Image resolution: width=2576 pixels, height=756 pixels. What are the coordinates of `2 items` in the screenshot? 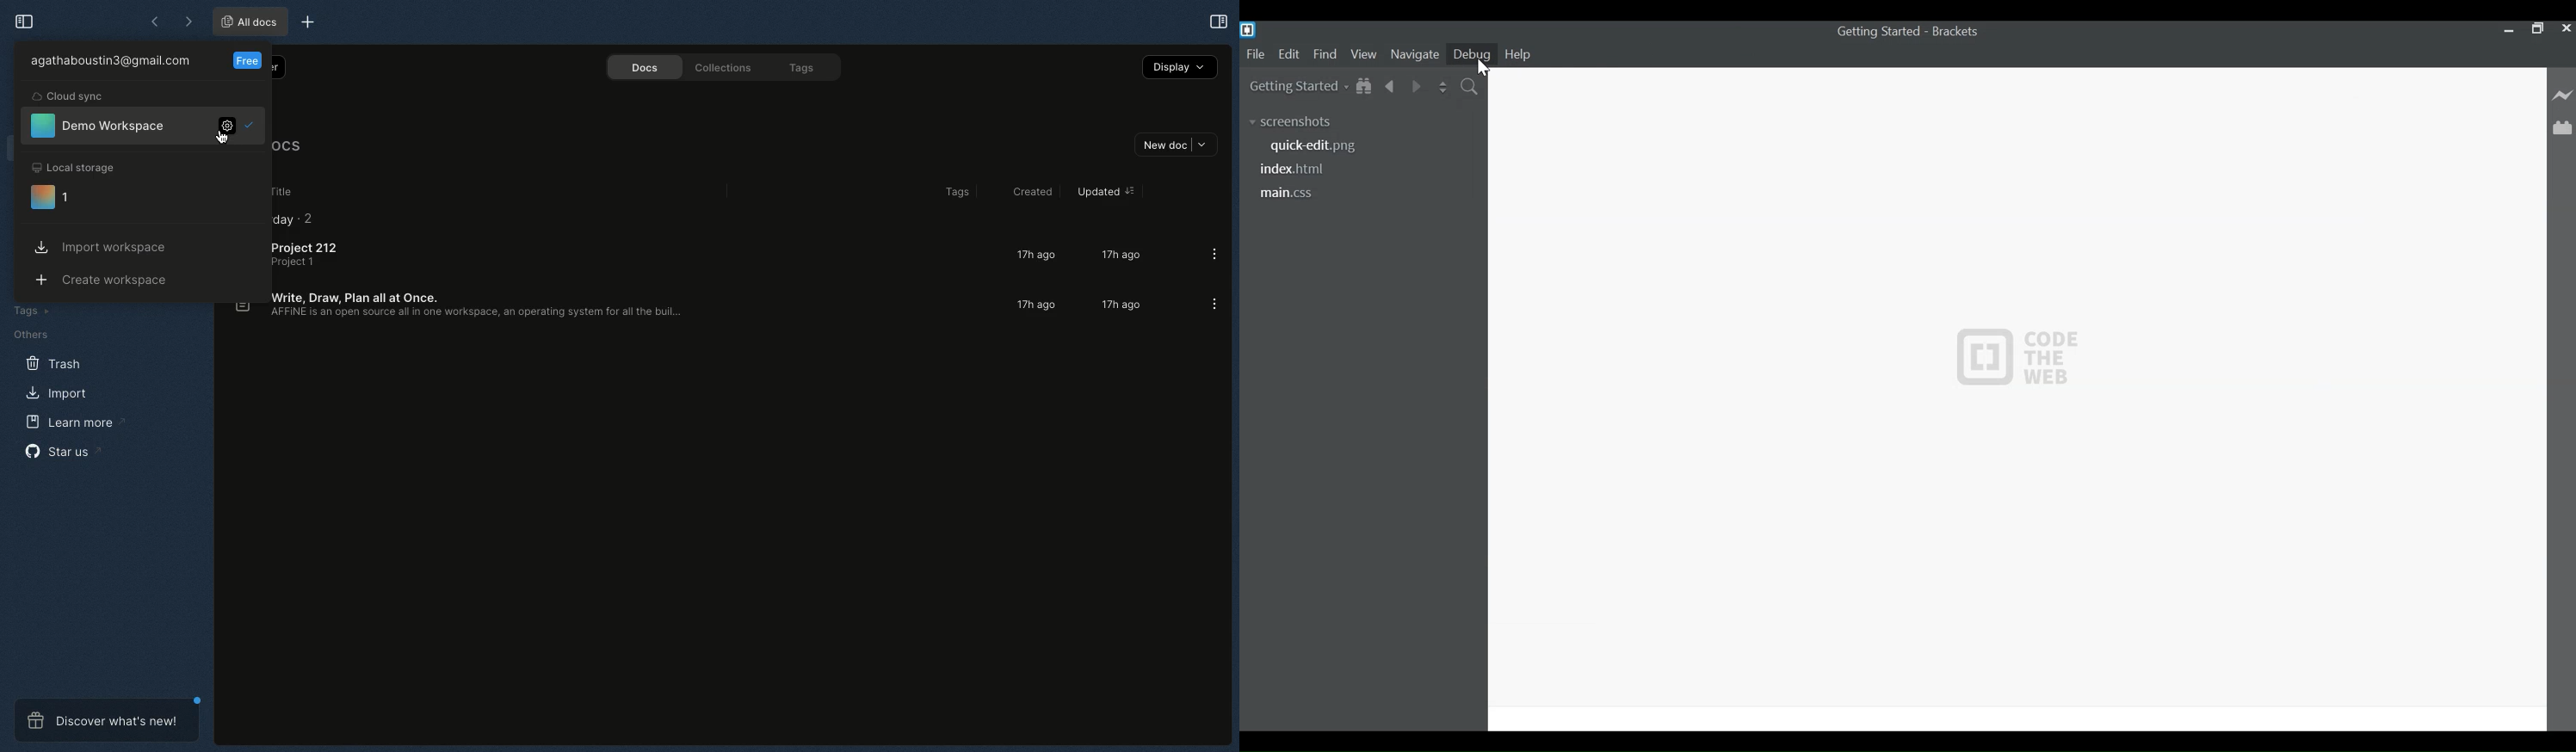 It's located at (316, 219).